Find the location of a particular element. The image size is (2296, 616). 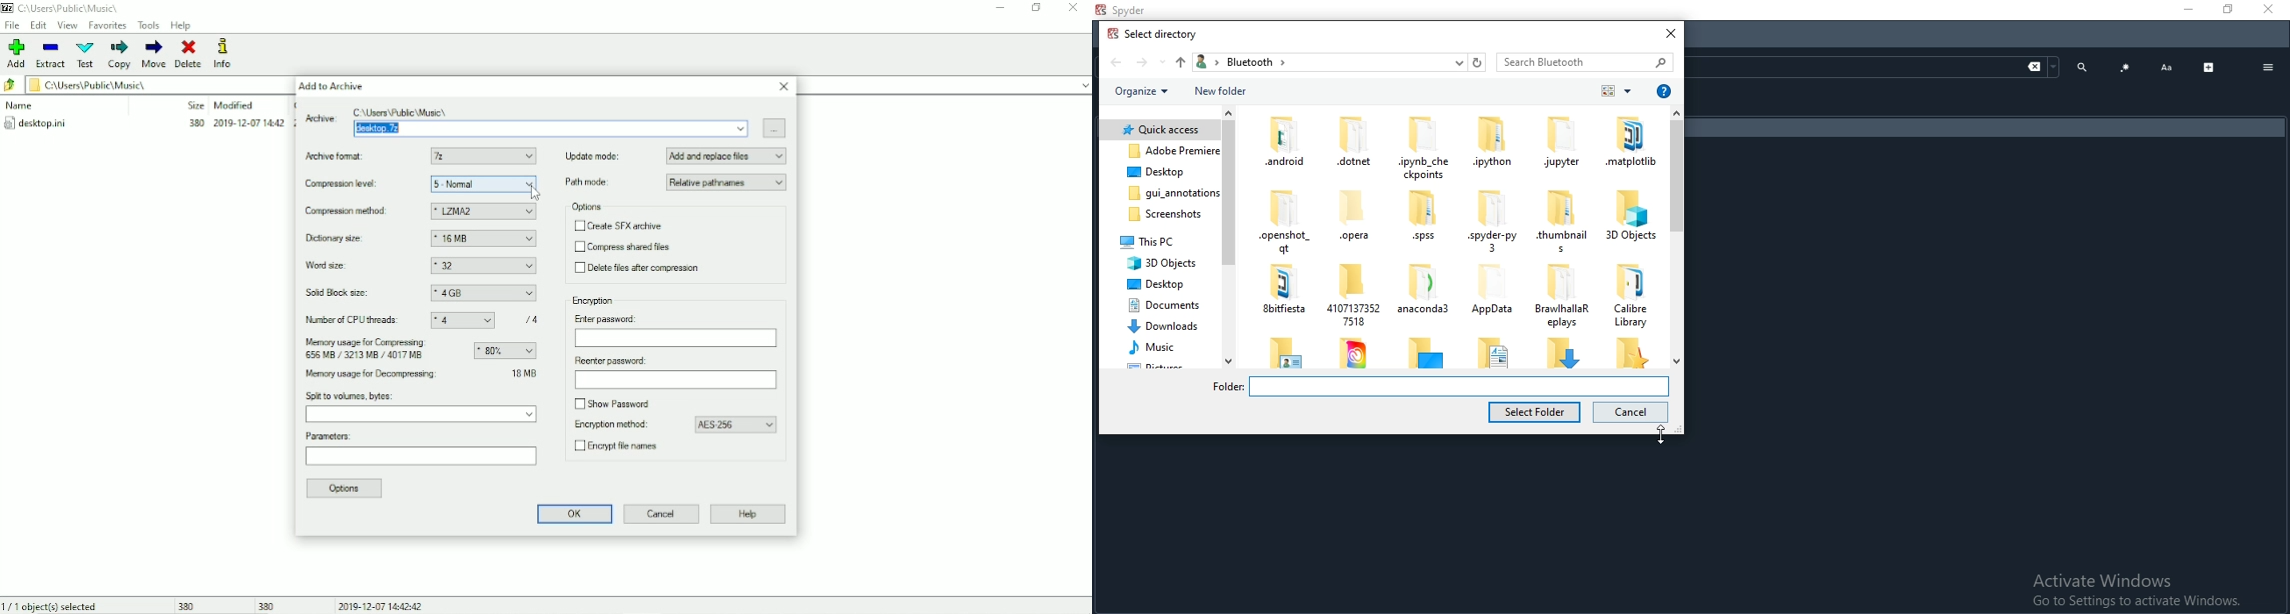

select directory is located at coordinates (1153, 35).